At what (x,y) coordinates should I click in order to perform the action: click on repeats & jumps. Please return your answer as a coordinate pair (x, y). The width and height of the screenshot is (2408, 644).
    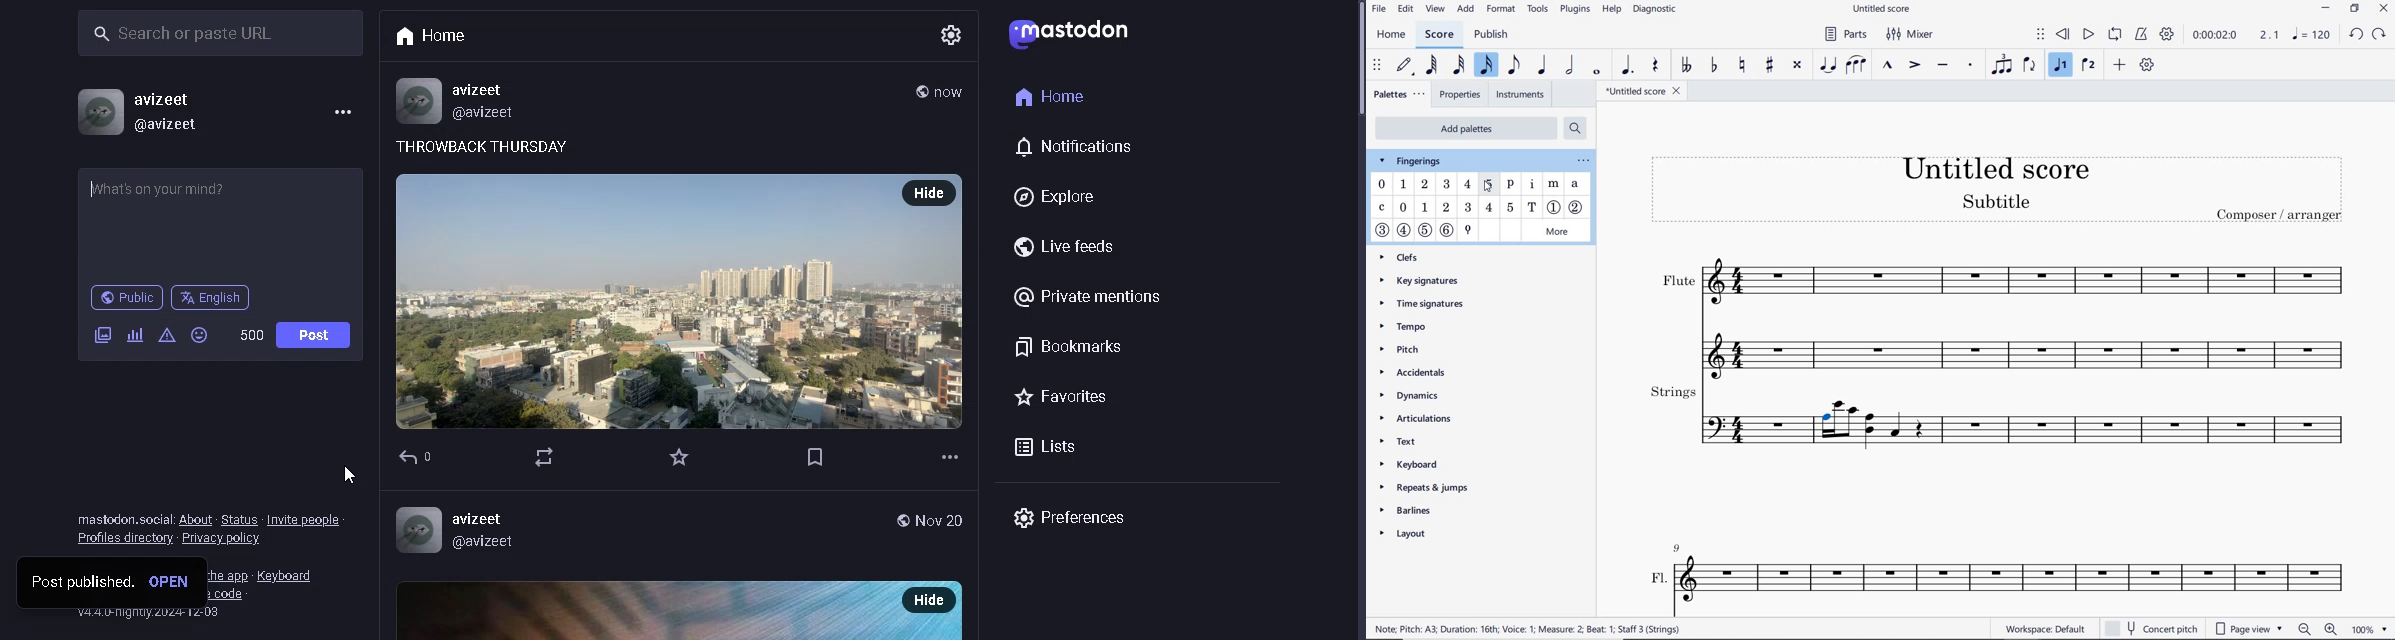
    Looking at the image, I should click on (1433, 486).